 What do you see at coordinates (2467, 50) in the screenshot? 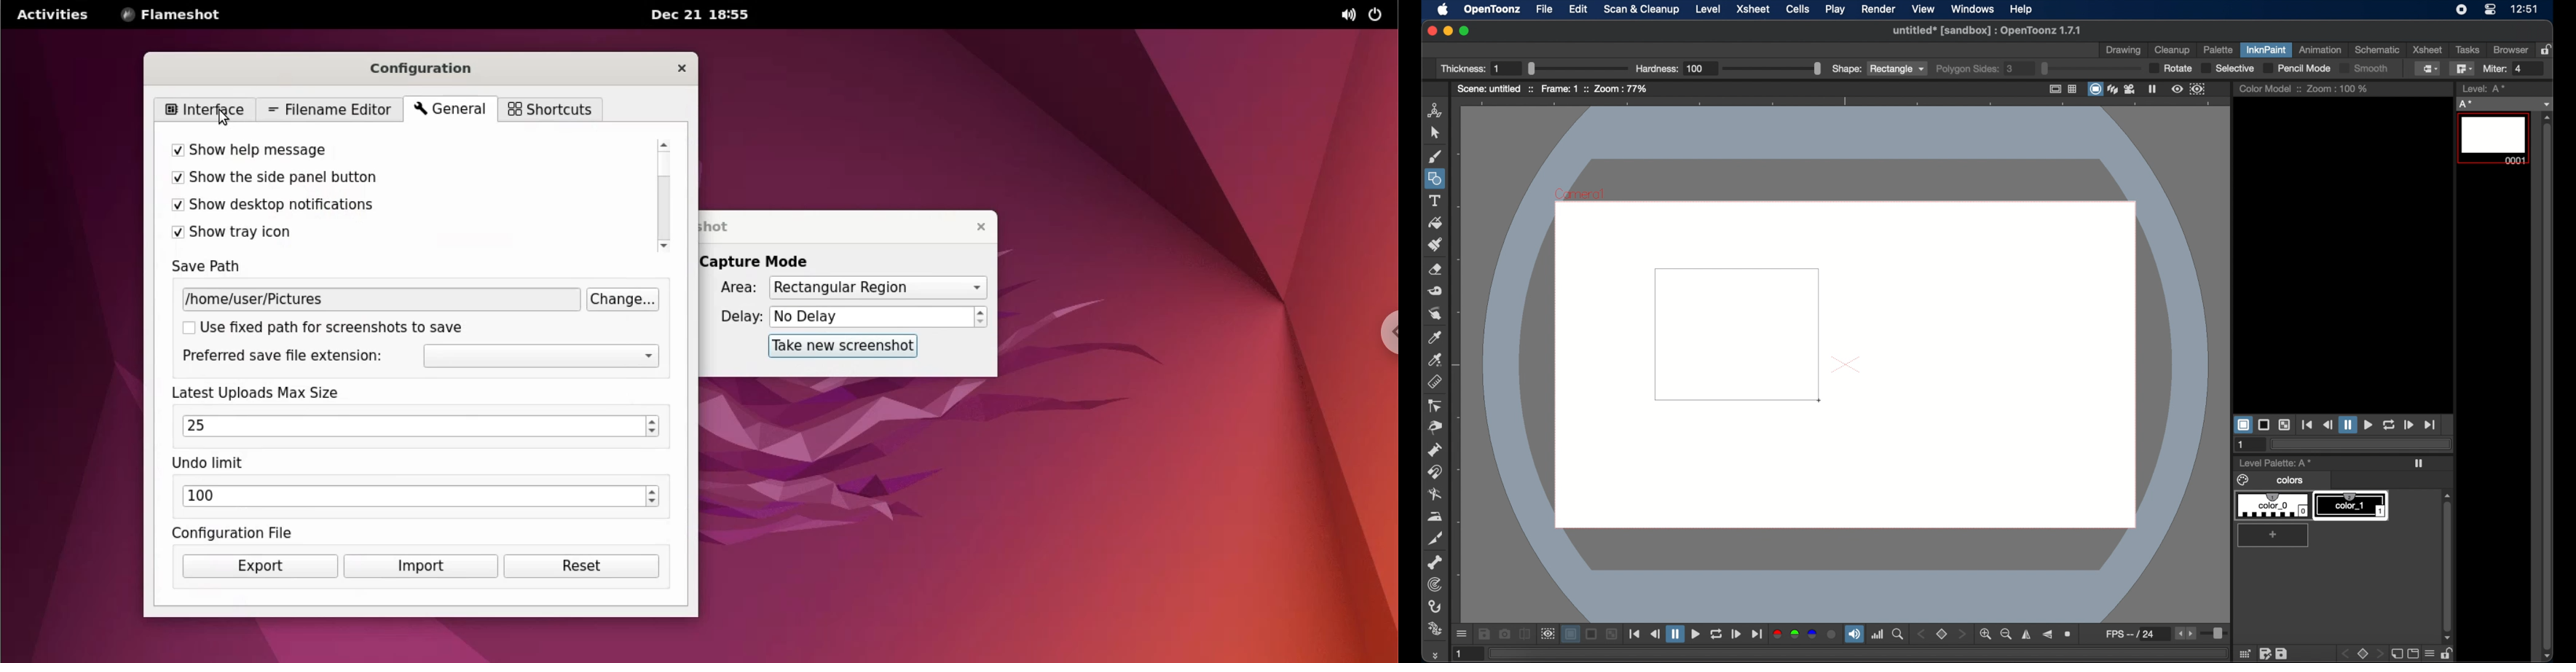
I see `tasks` at bounding box center [2467, 50].